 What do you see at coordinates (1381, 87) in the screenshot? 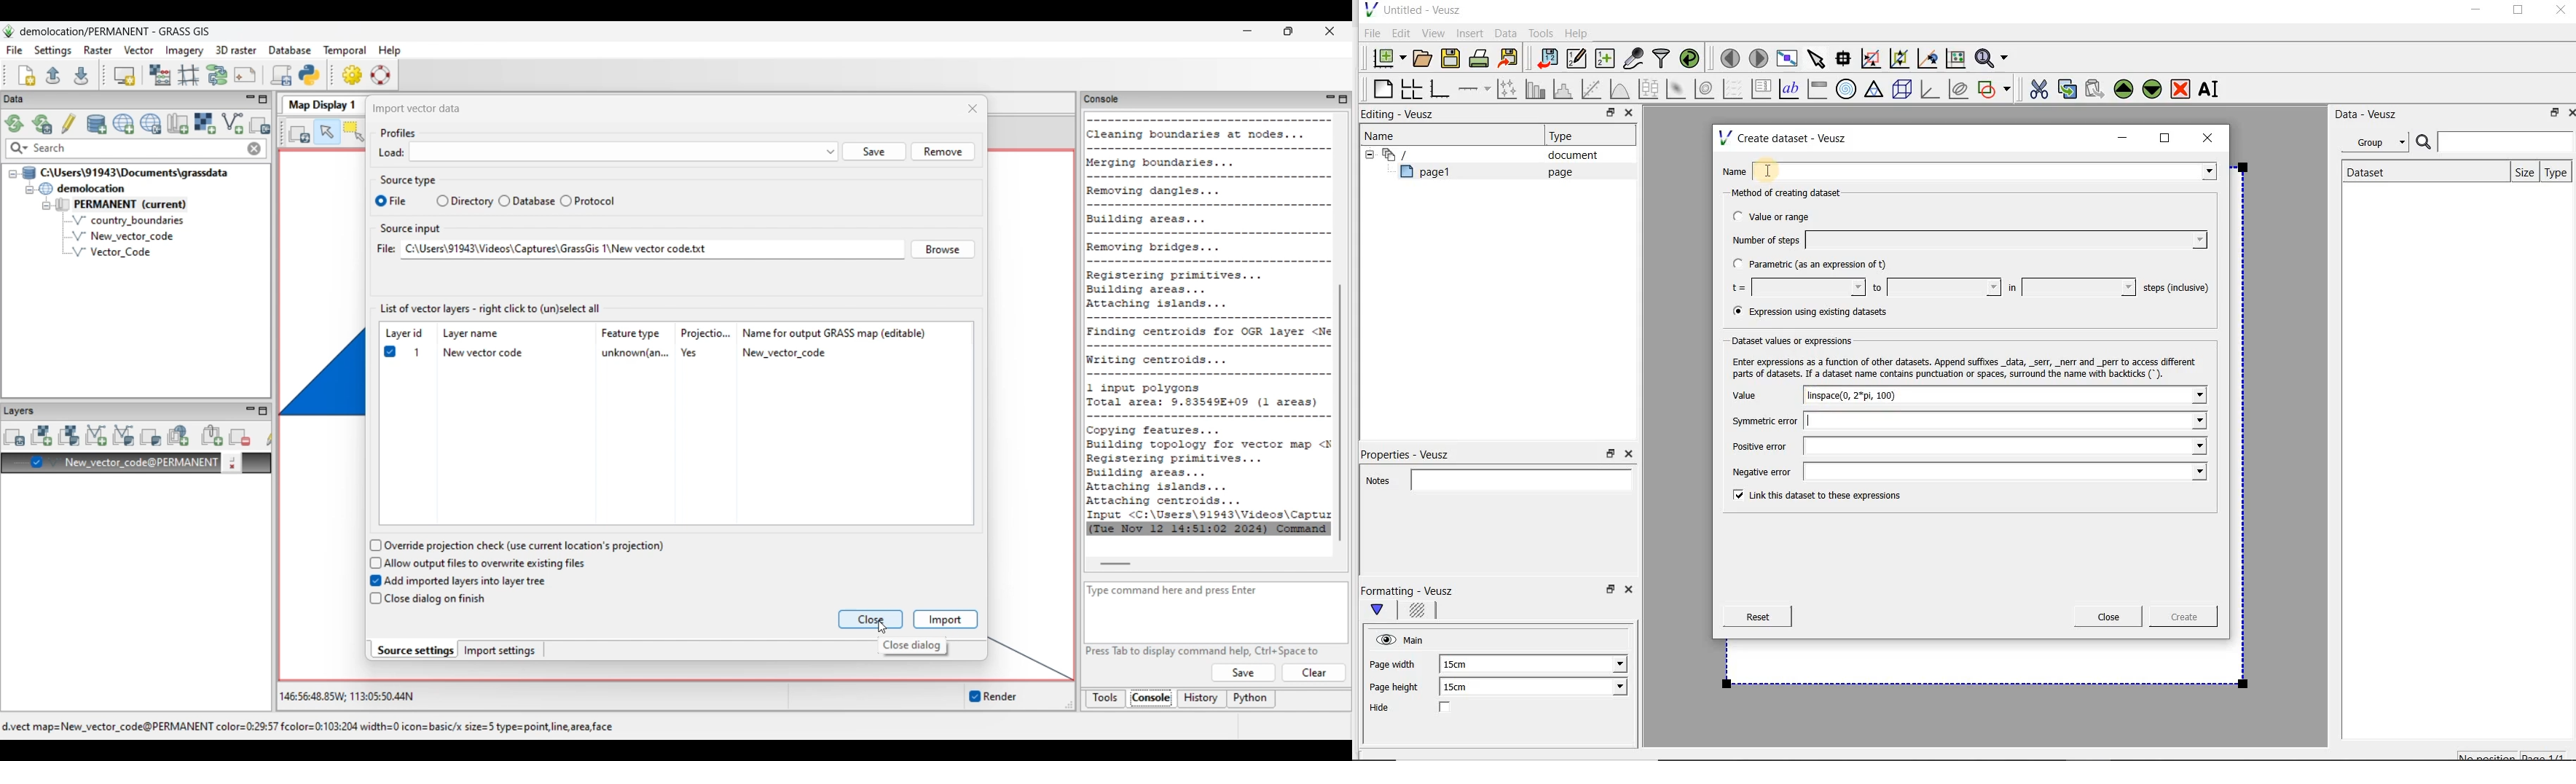
I see `blank page` at bounding box center [1381, 87].